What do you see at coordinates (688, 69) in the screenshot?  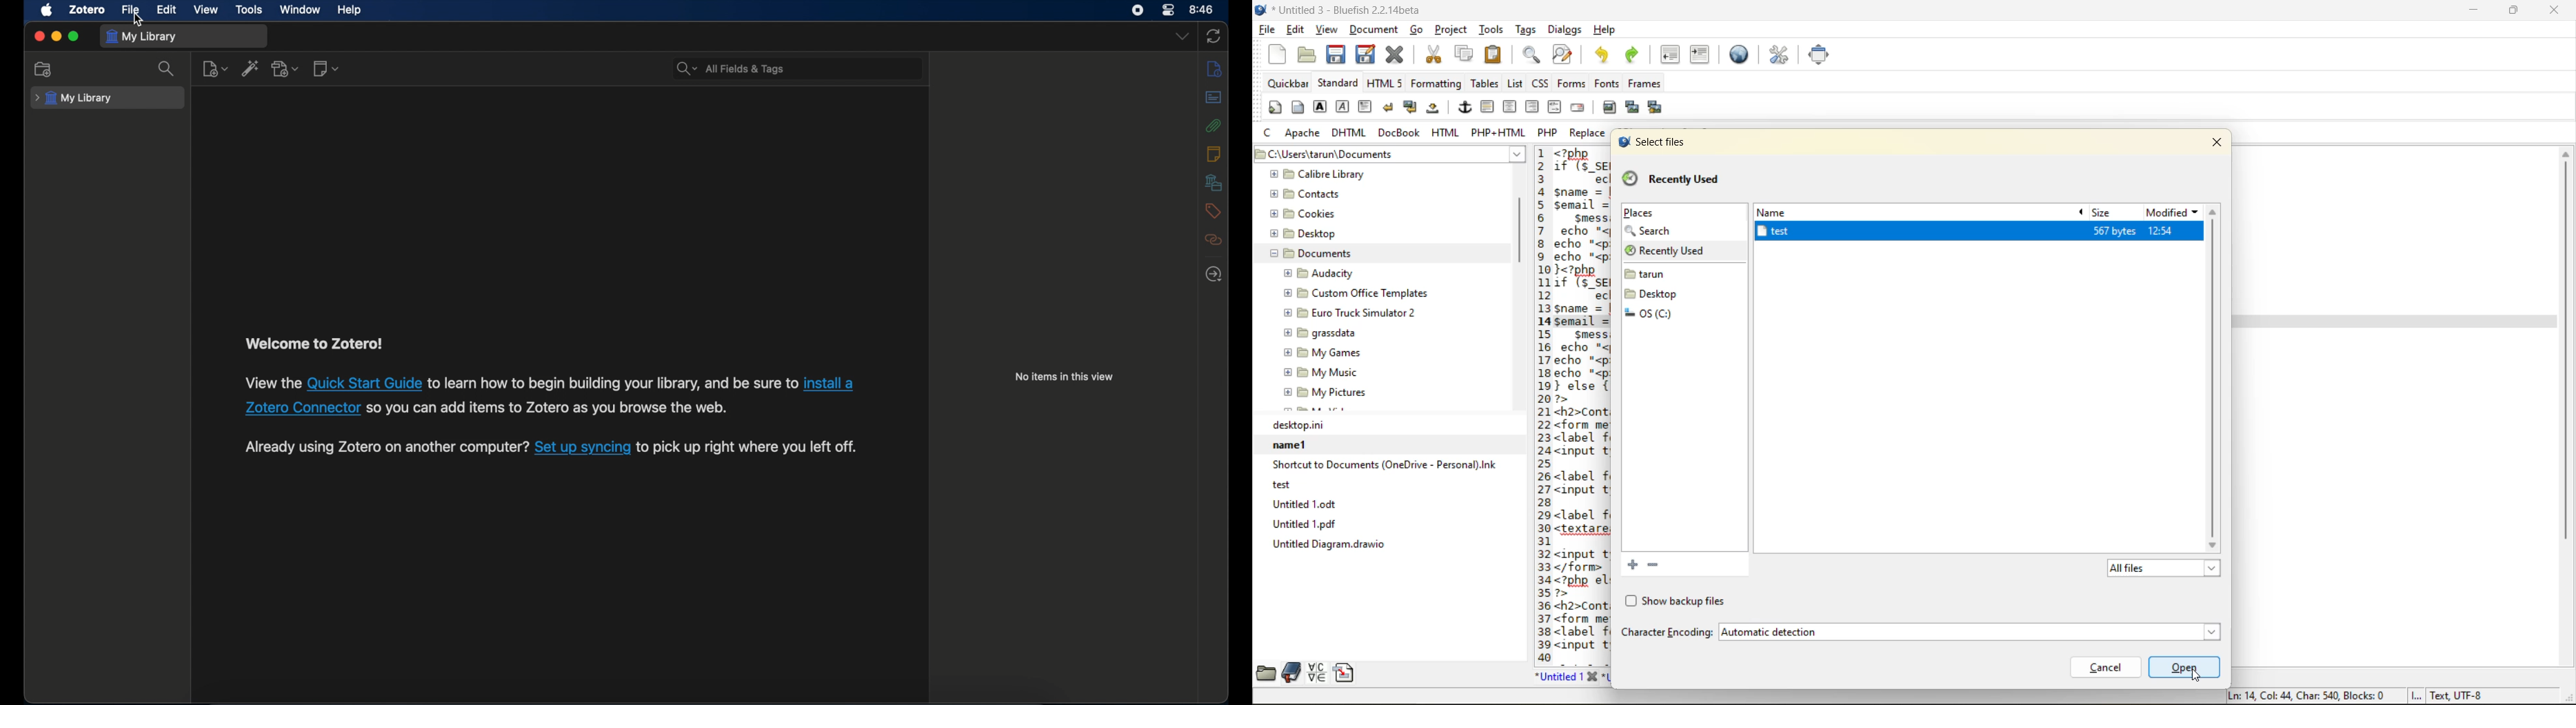 I see `search dropdown` at bounding box center [688, 69].